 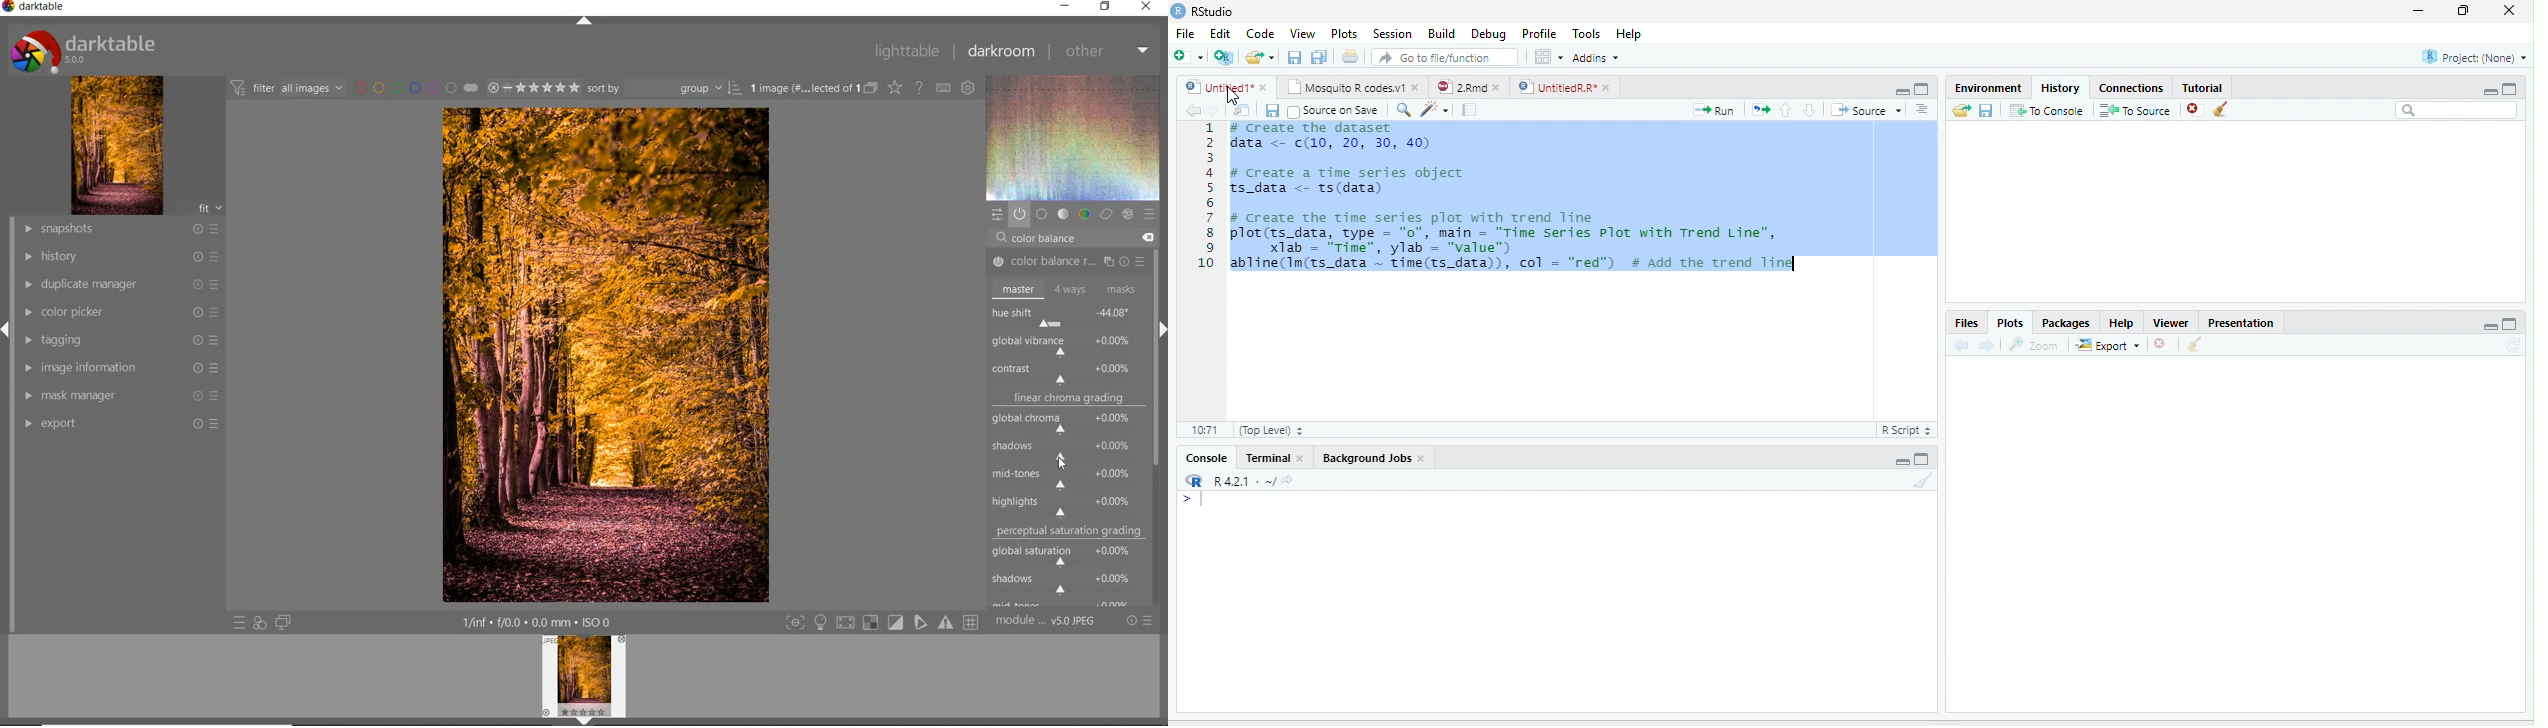 What do you see at coordinates (2065, 322) in the screenshot?
I see `Packages` at bounding box center [2065, 322].